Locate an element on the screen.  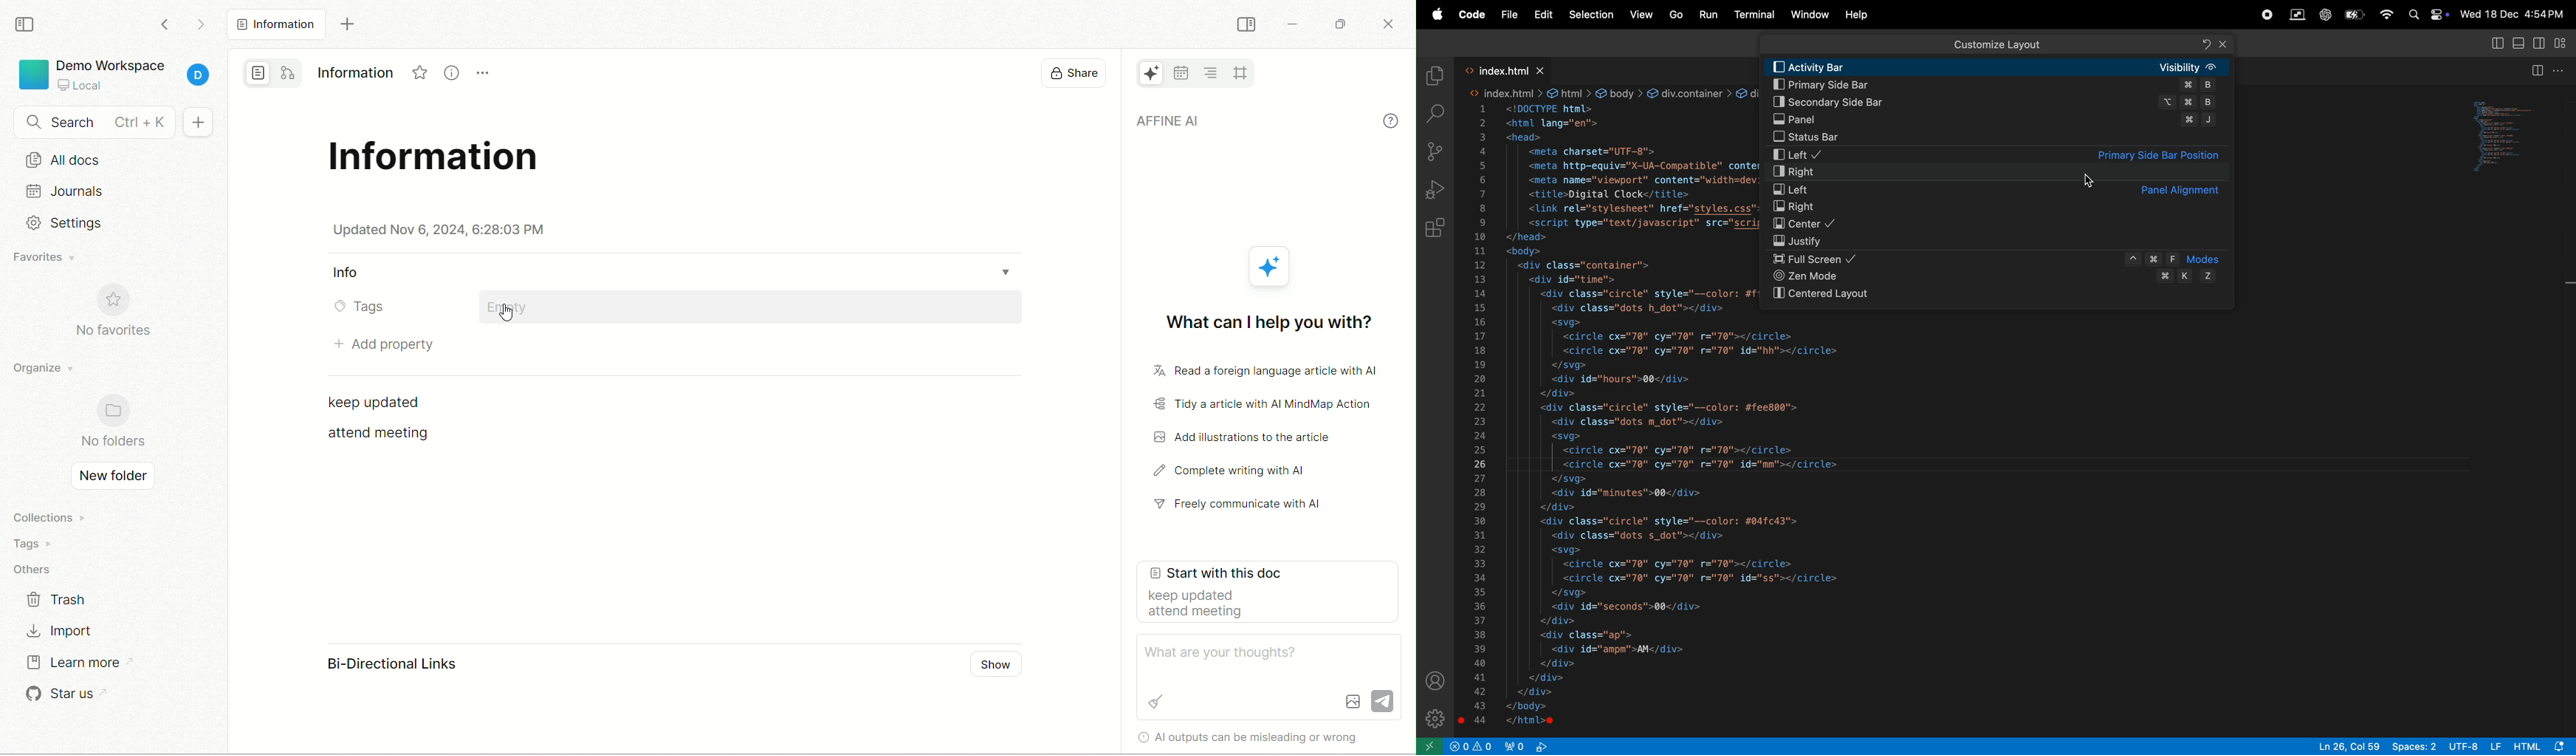
source control is located at coordinates (1436, 150).